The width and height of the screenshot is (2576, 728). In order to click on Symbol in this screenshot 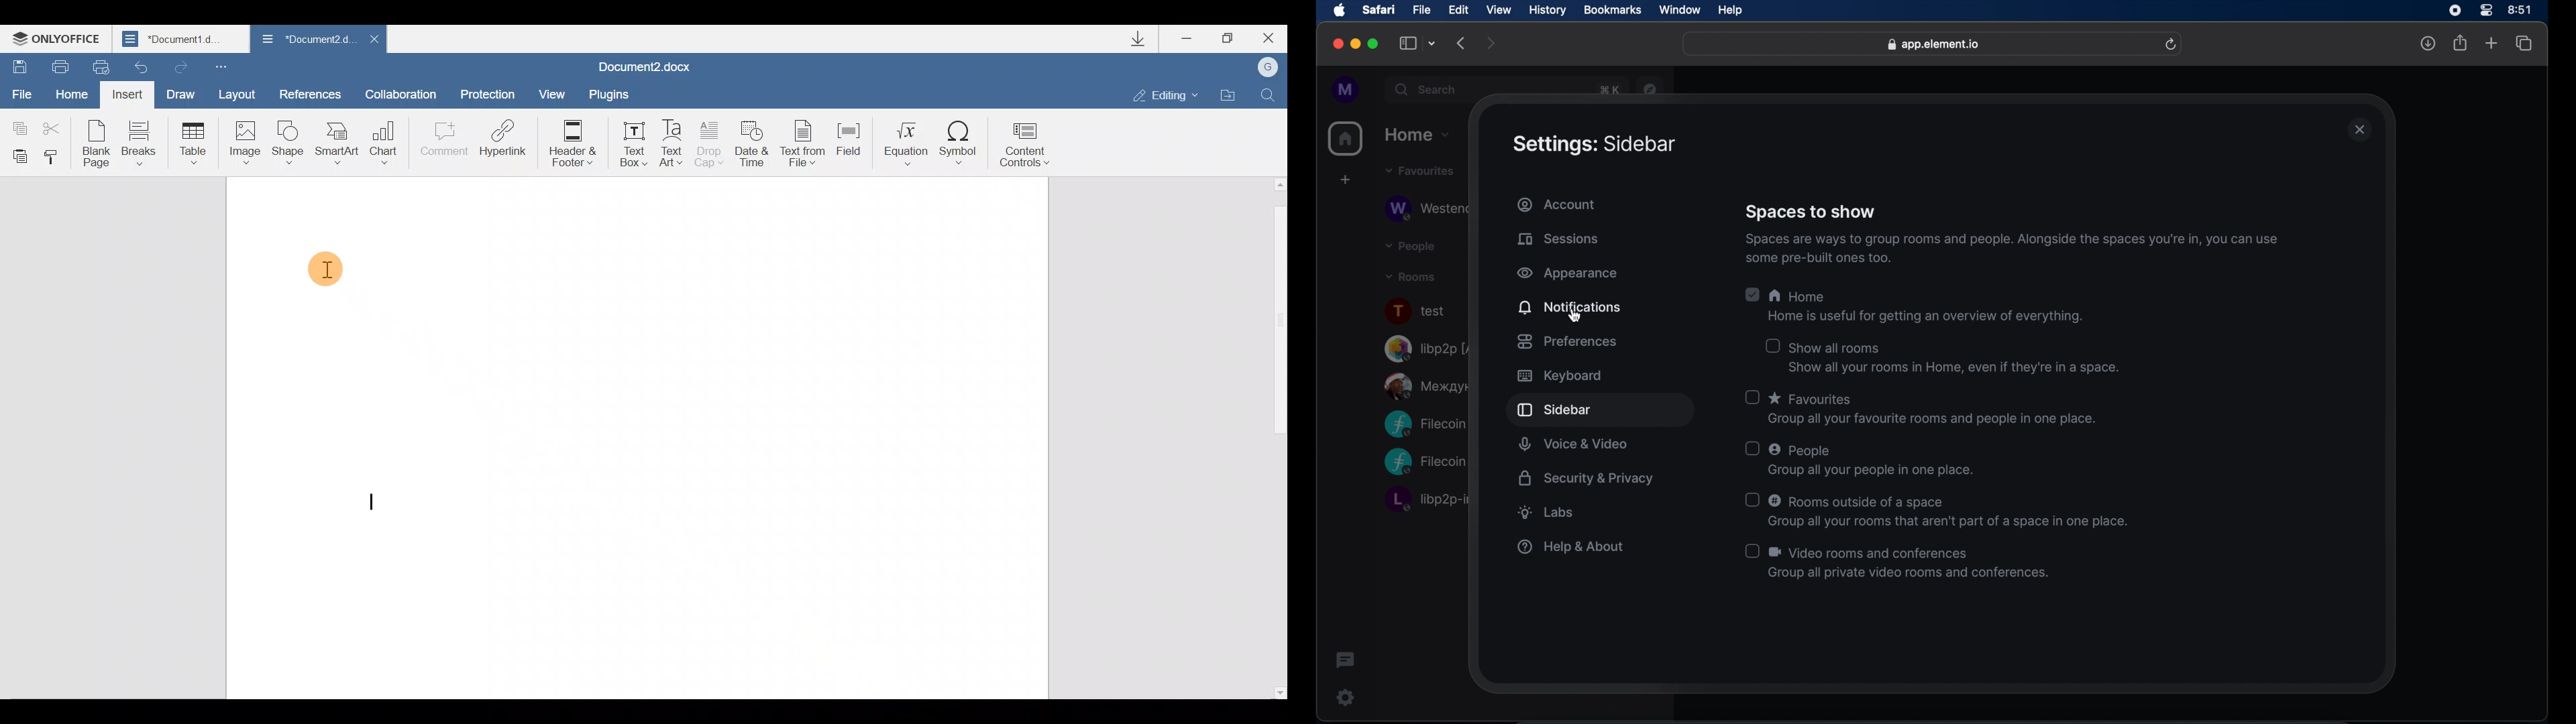, I will do `click(961, 143)`.